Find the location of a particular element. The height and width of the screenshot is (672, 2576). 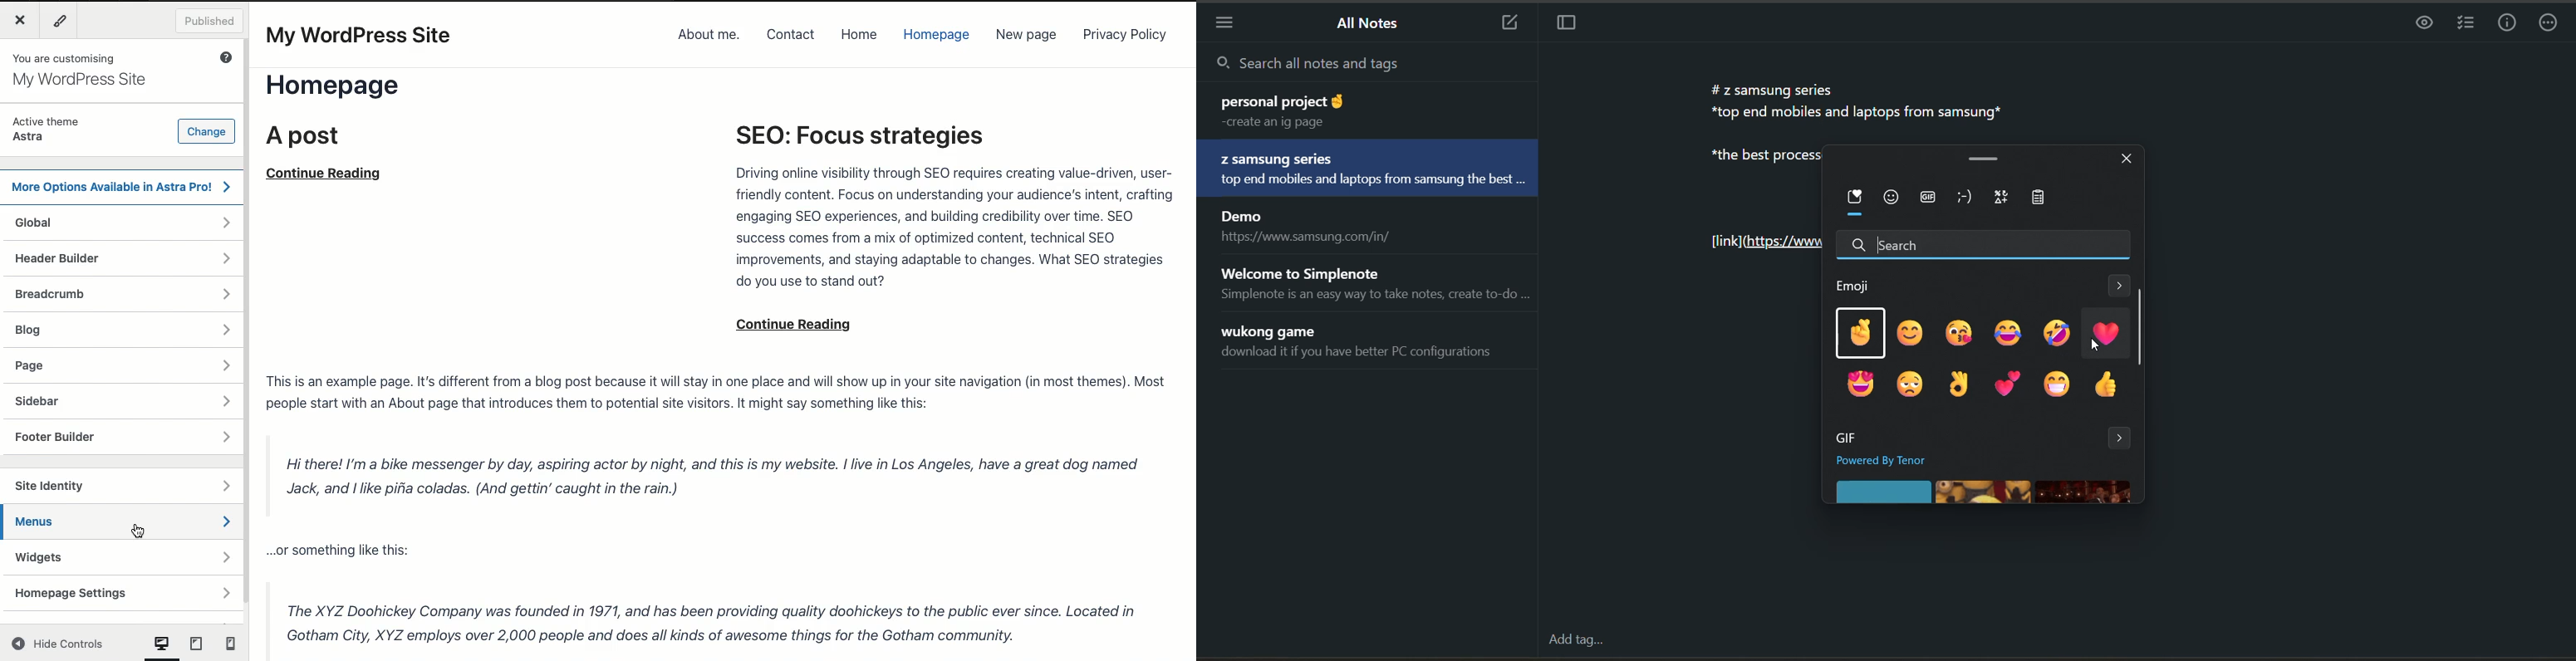

My WordPress Site is located at coordinates (362, 37).